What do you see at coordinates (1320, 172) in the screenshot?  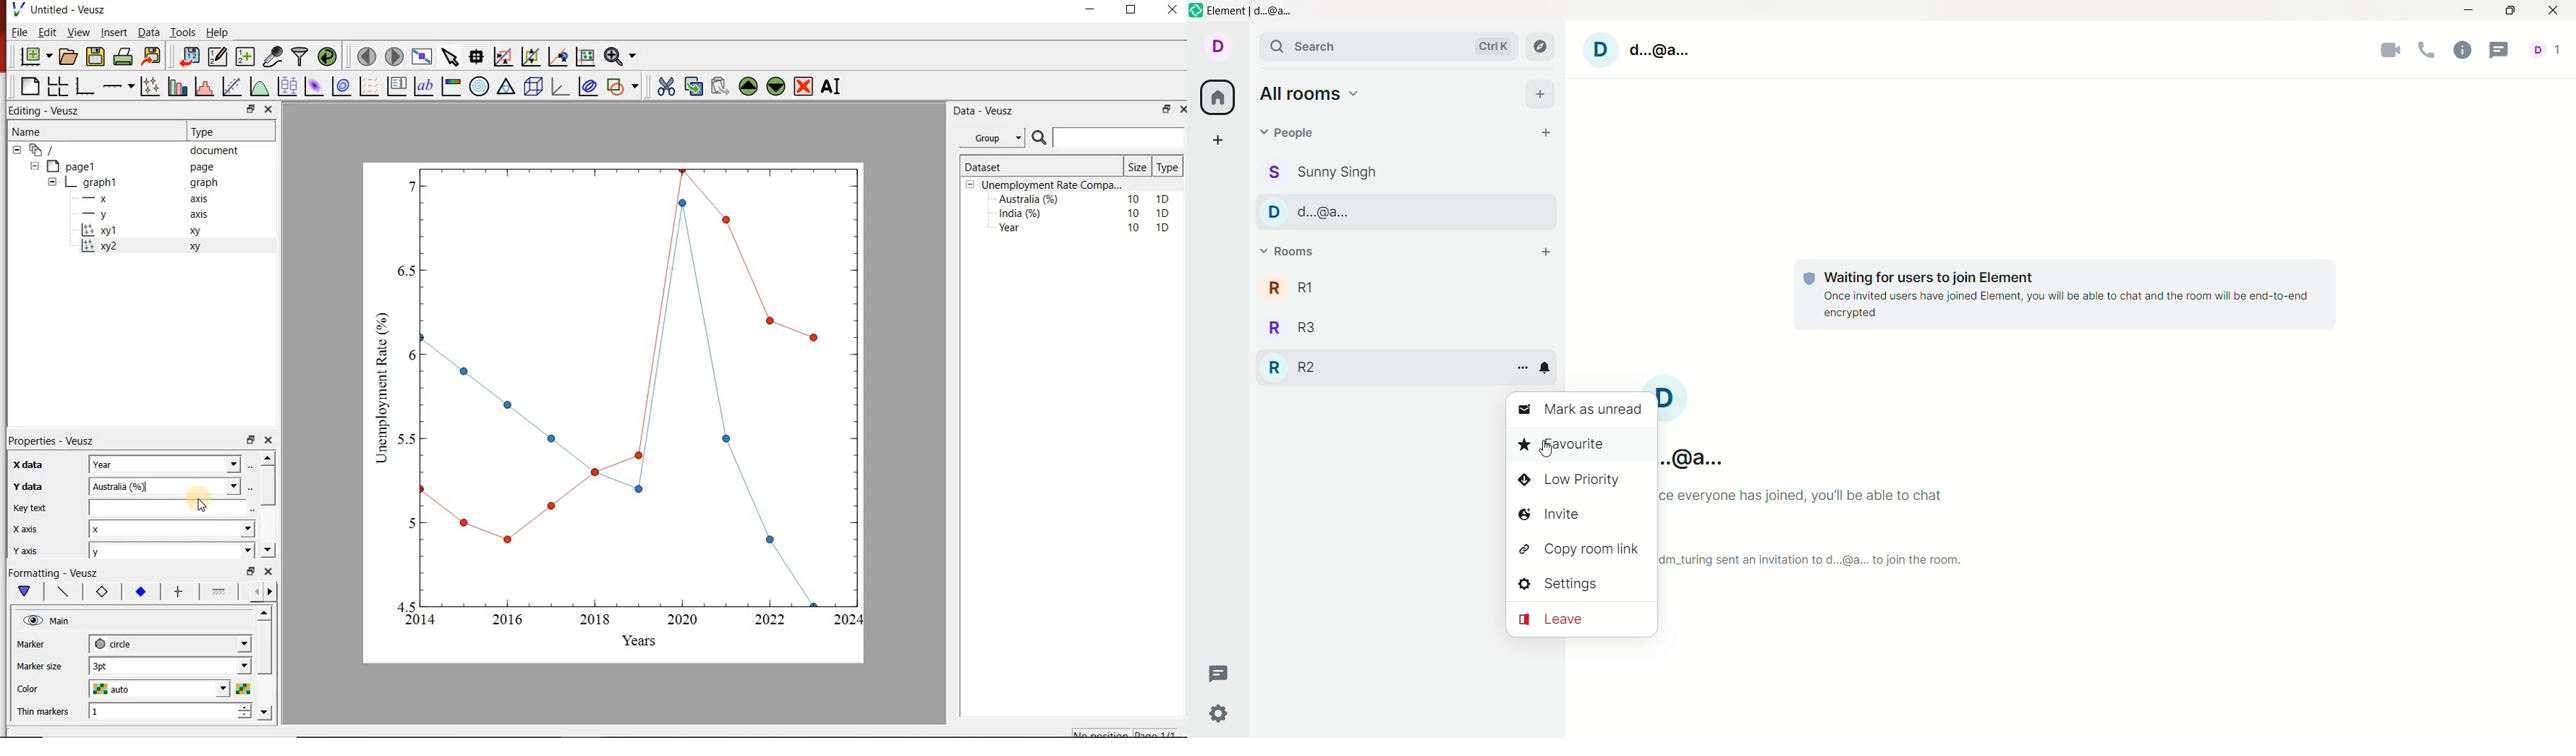 I see `Sunny Singh chat` at bounding box center [1320, 172].